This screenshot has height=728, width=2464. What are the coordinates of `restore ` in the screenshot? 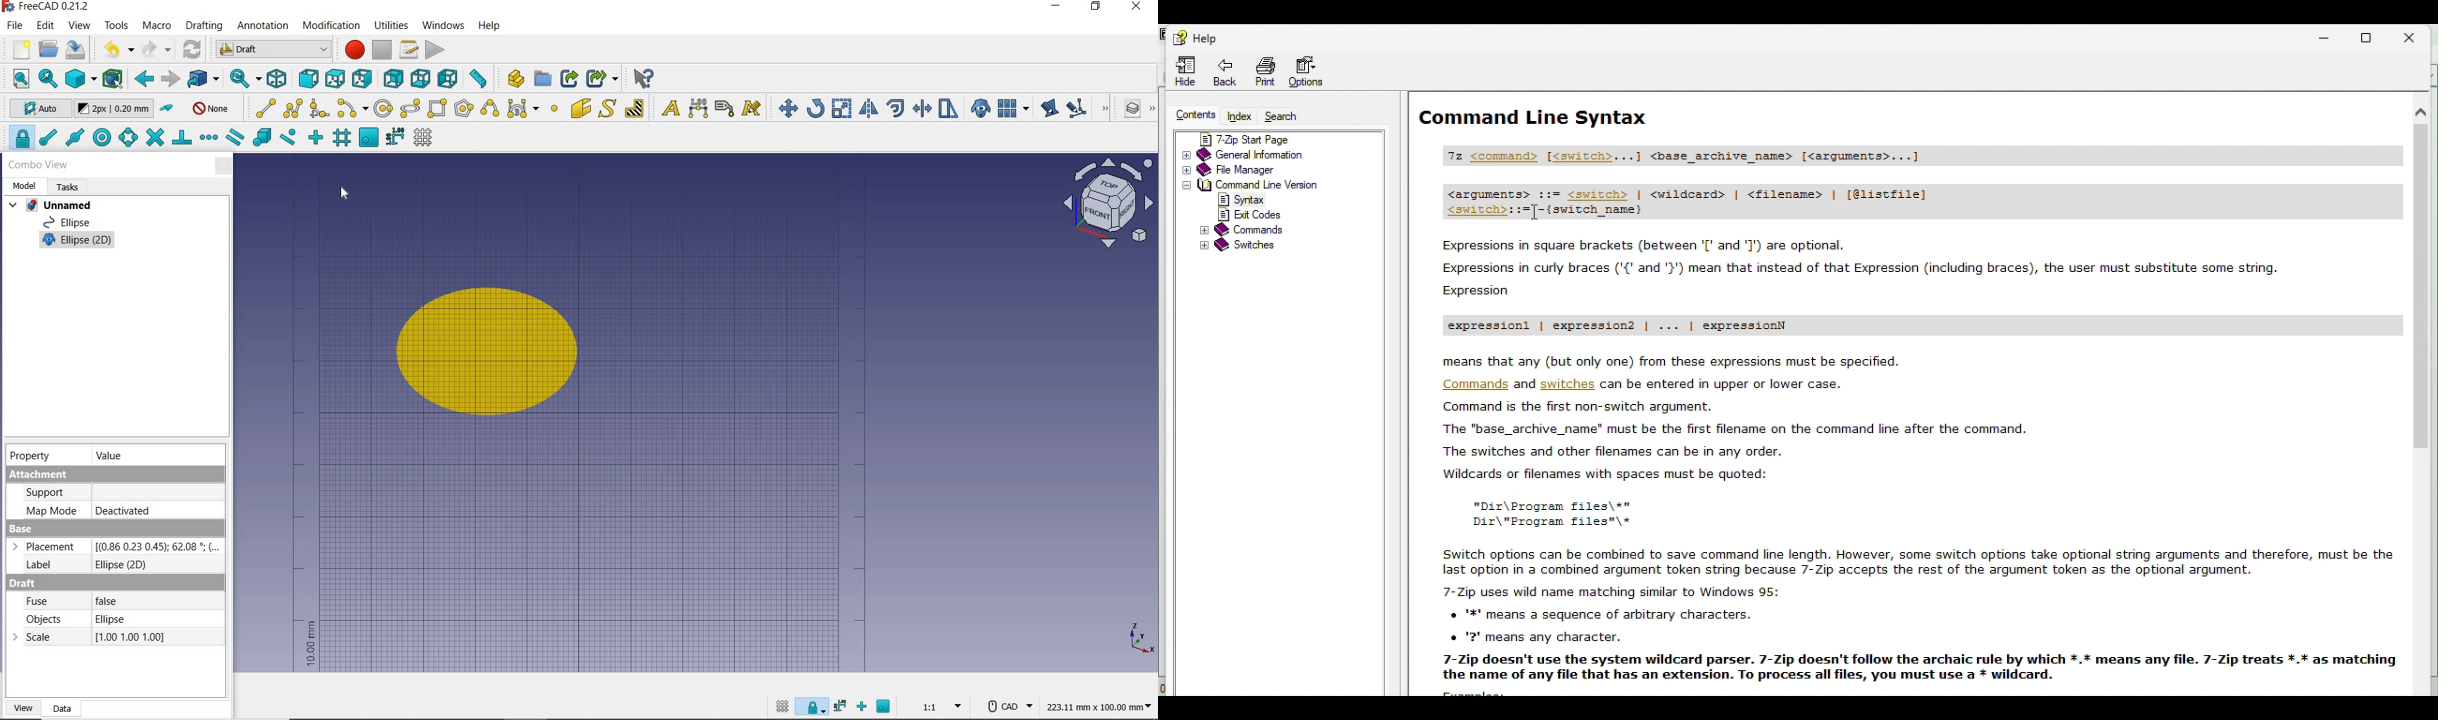 It's located at (2378, 35).